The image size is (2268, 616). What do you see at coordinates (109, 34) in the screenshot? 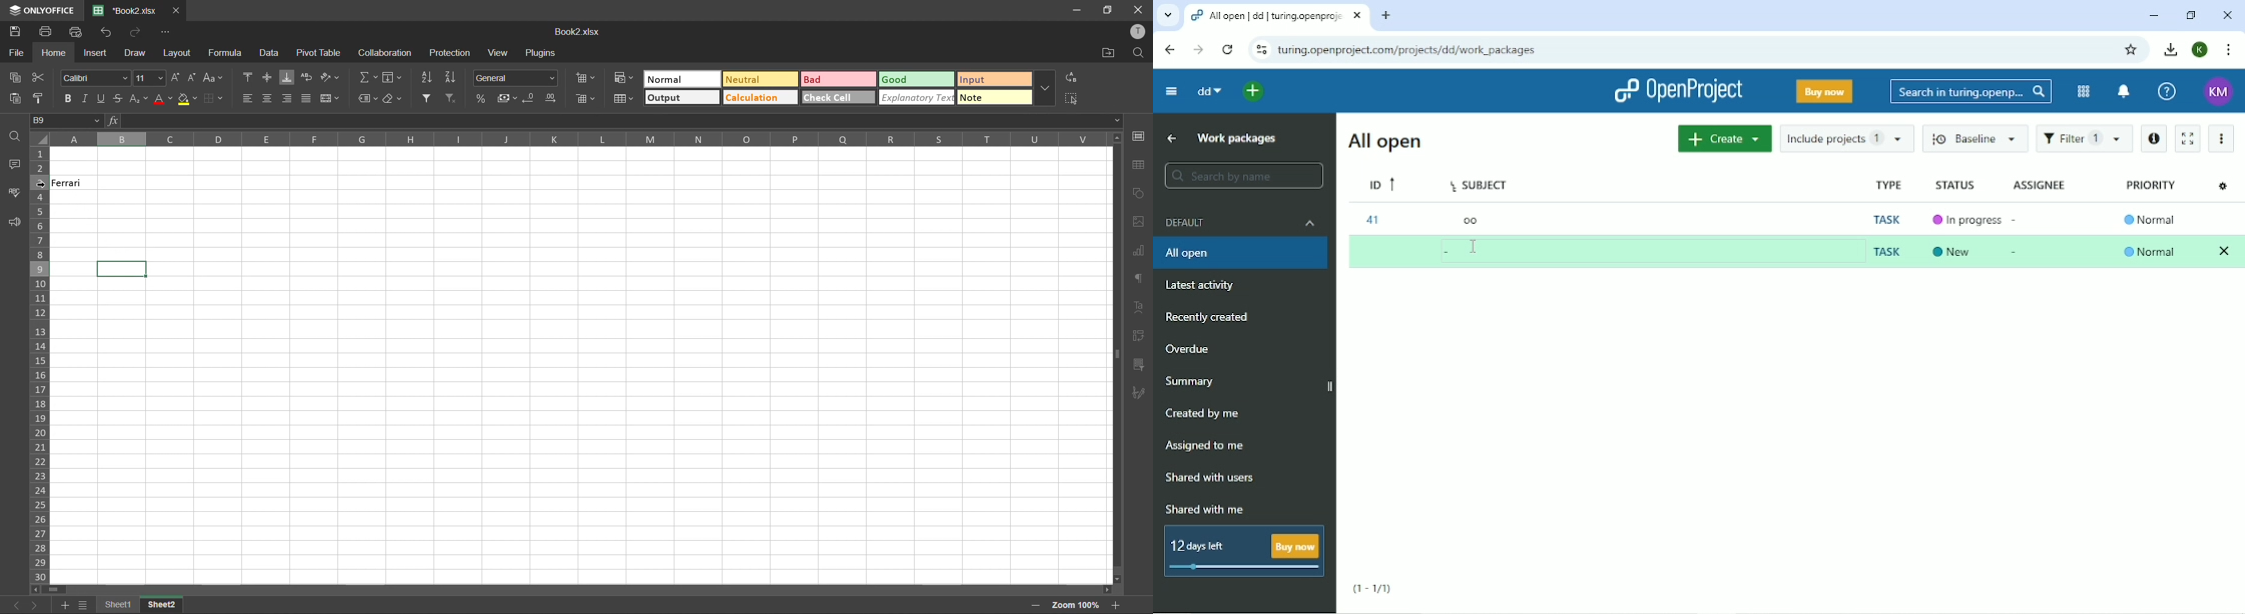
I see `undo` at bounding box center [109, 34].